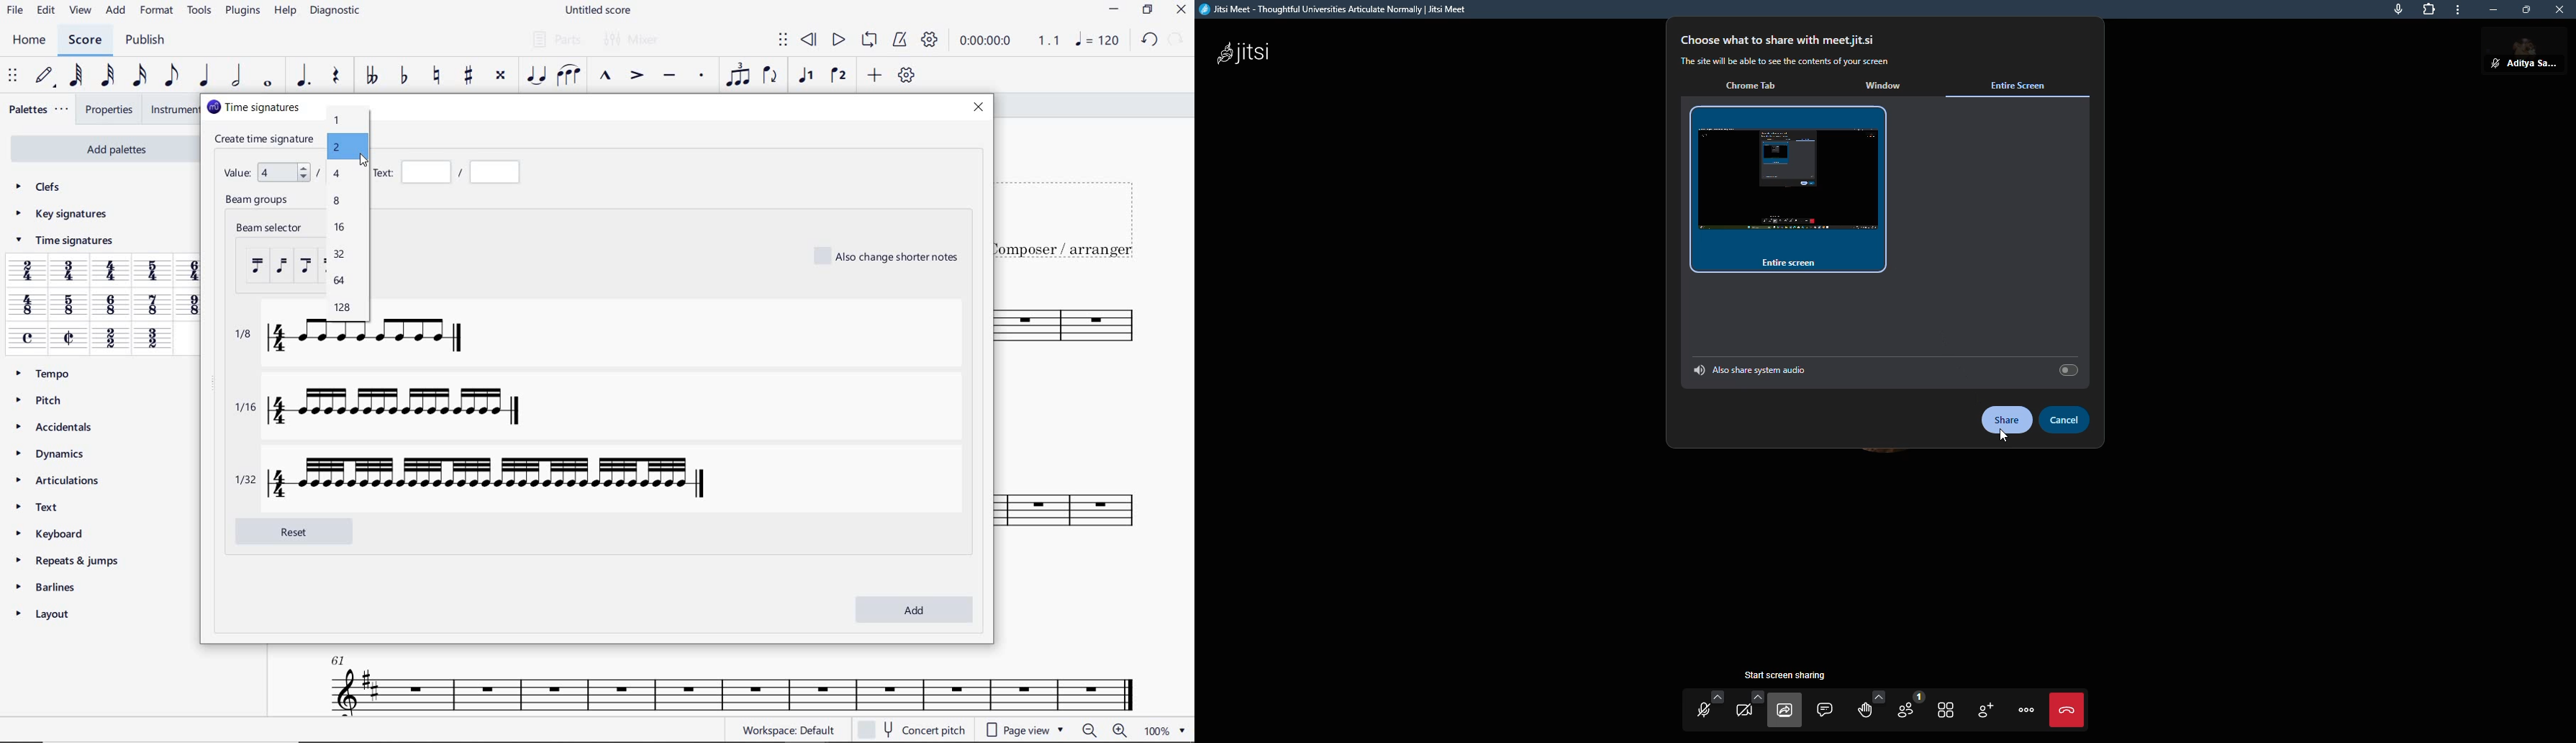  Describe the element at coordinates (2524, 12) in the screenshot. I see `maximize` at that location.